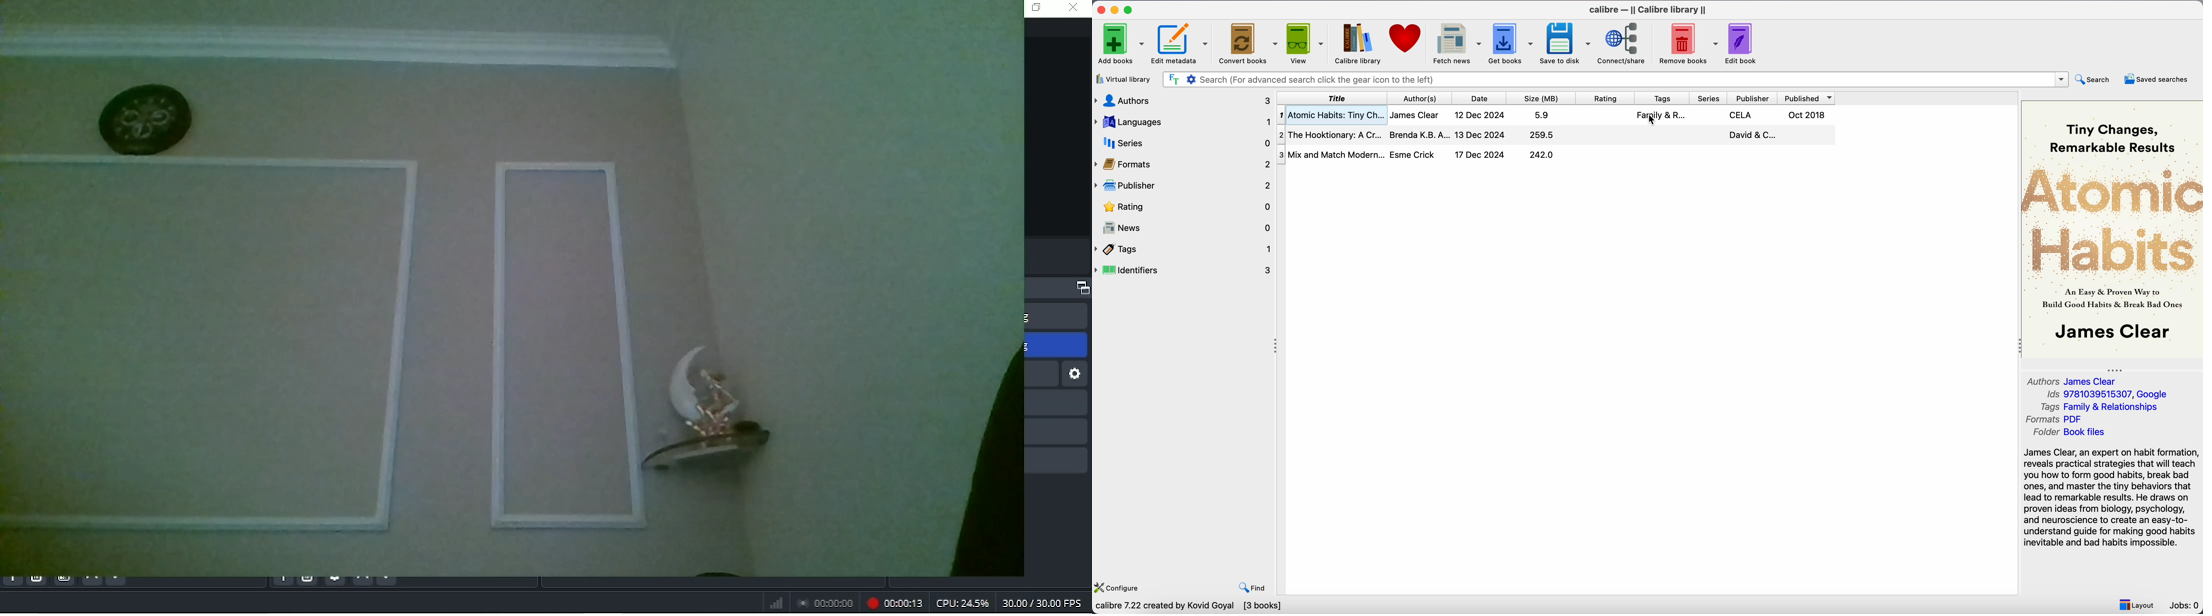 The image size is (2212, 616). I want to click on synopsis, so click(2112, 499).